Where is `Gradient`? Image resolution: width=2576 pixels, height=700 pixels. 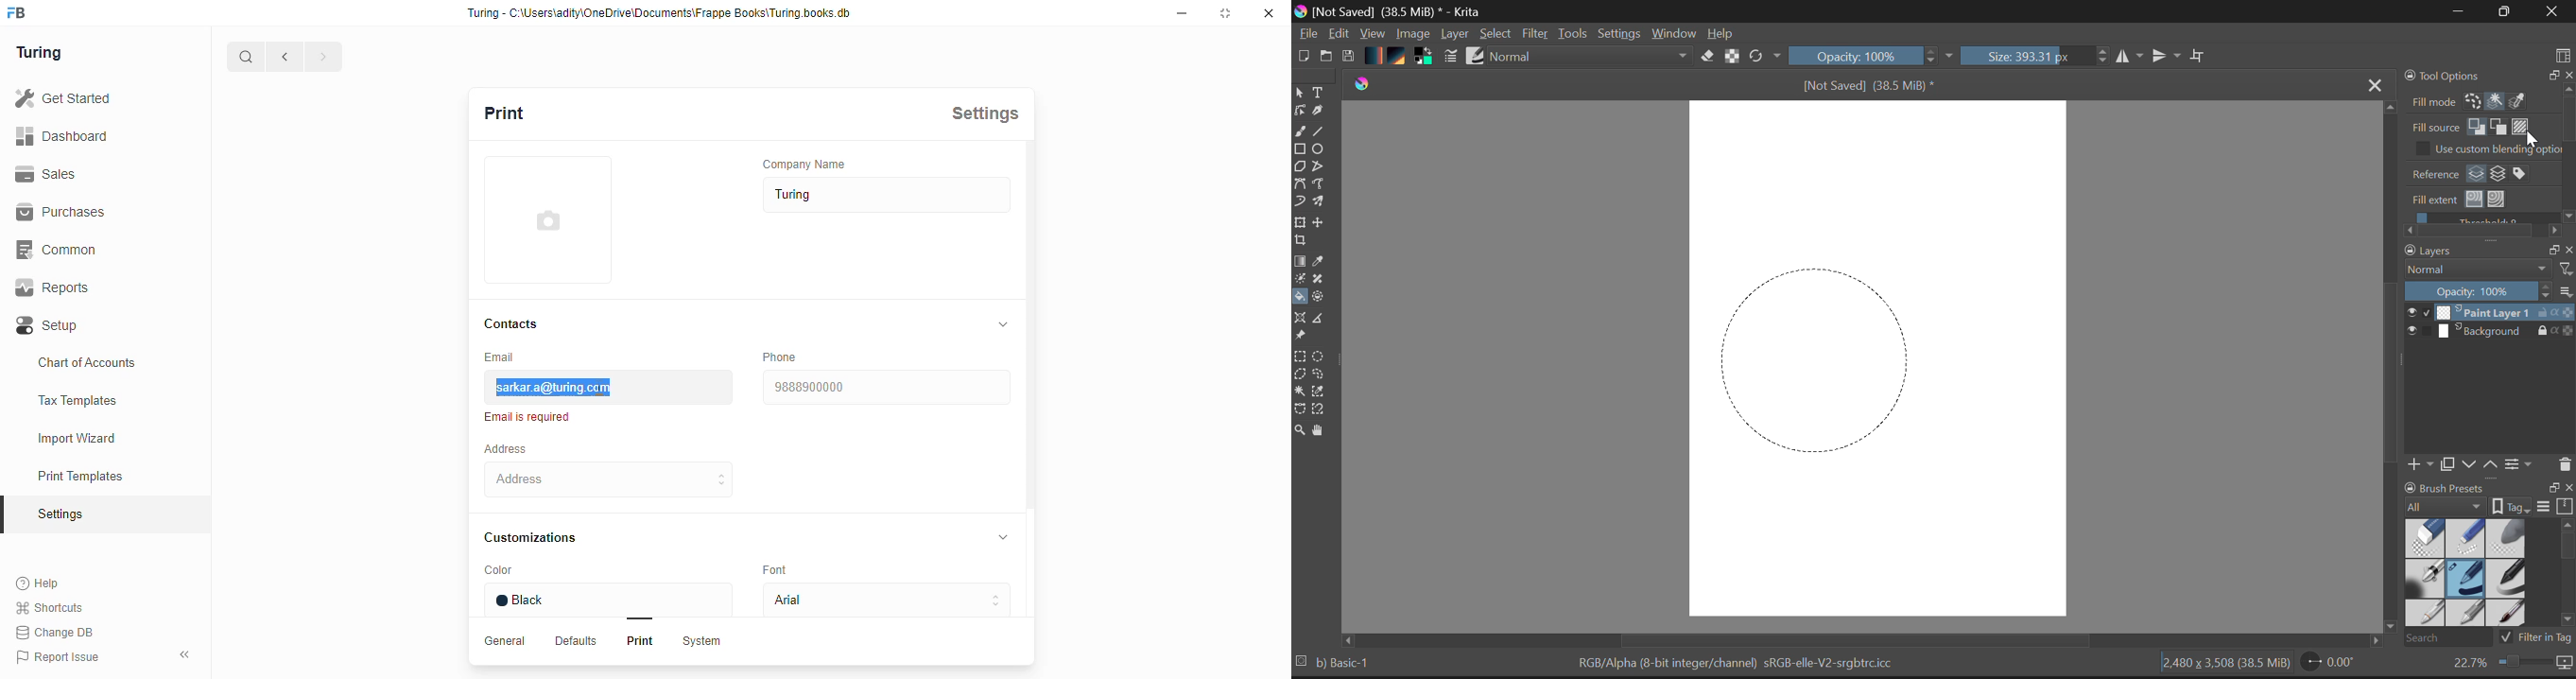
Gradient is located at coordinates (1374, 56).